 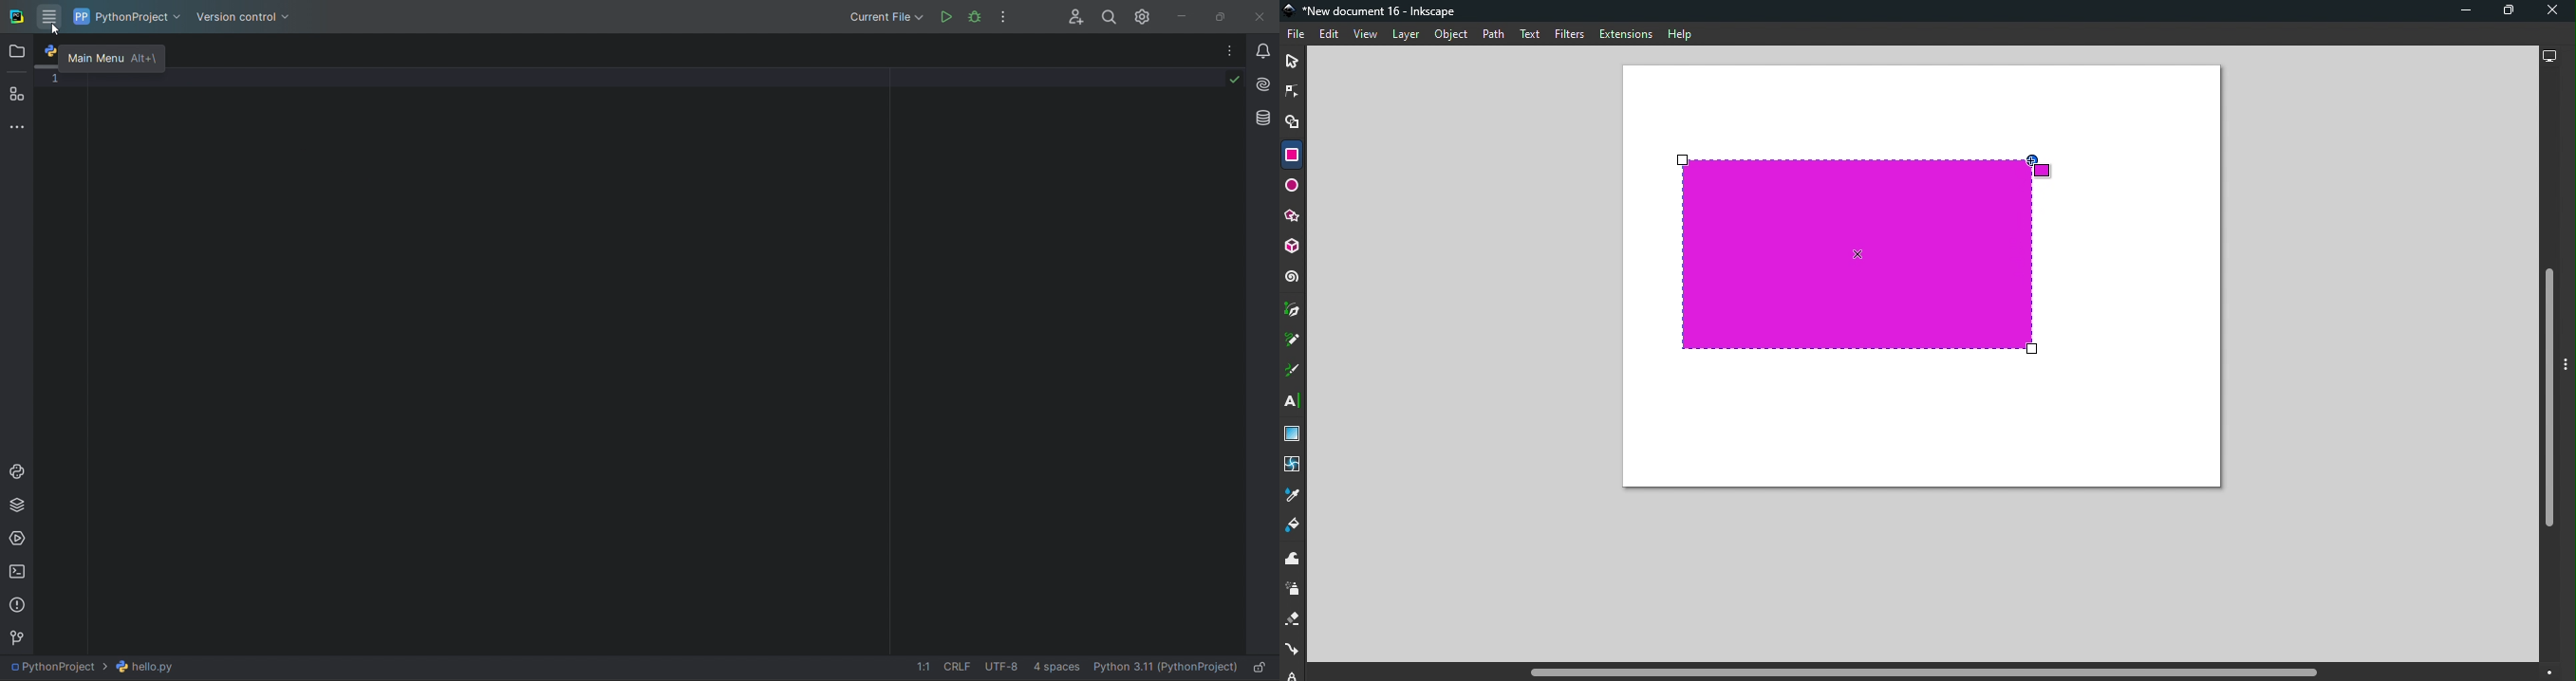 I want to click on file data, so click(x=988, y=669).